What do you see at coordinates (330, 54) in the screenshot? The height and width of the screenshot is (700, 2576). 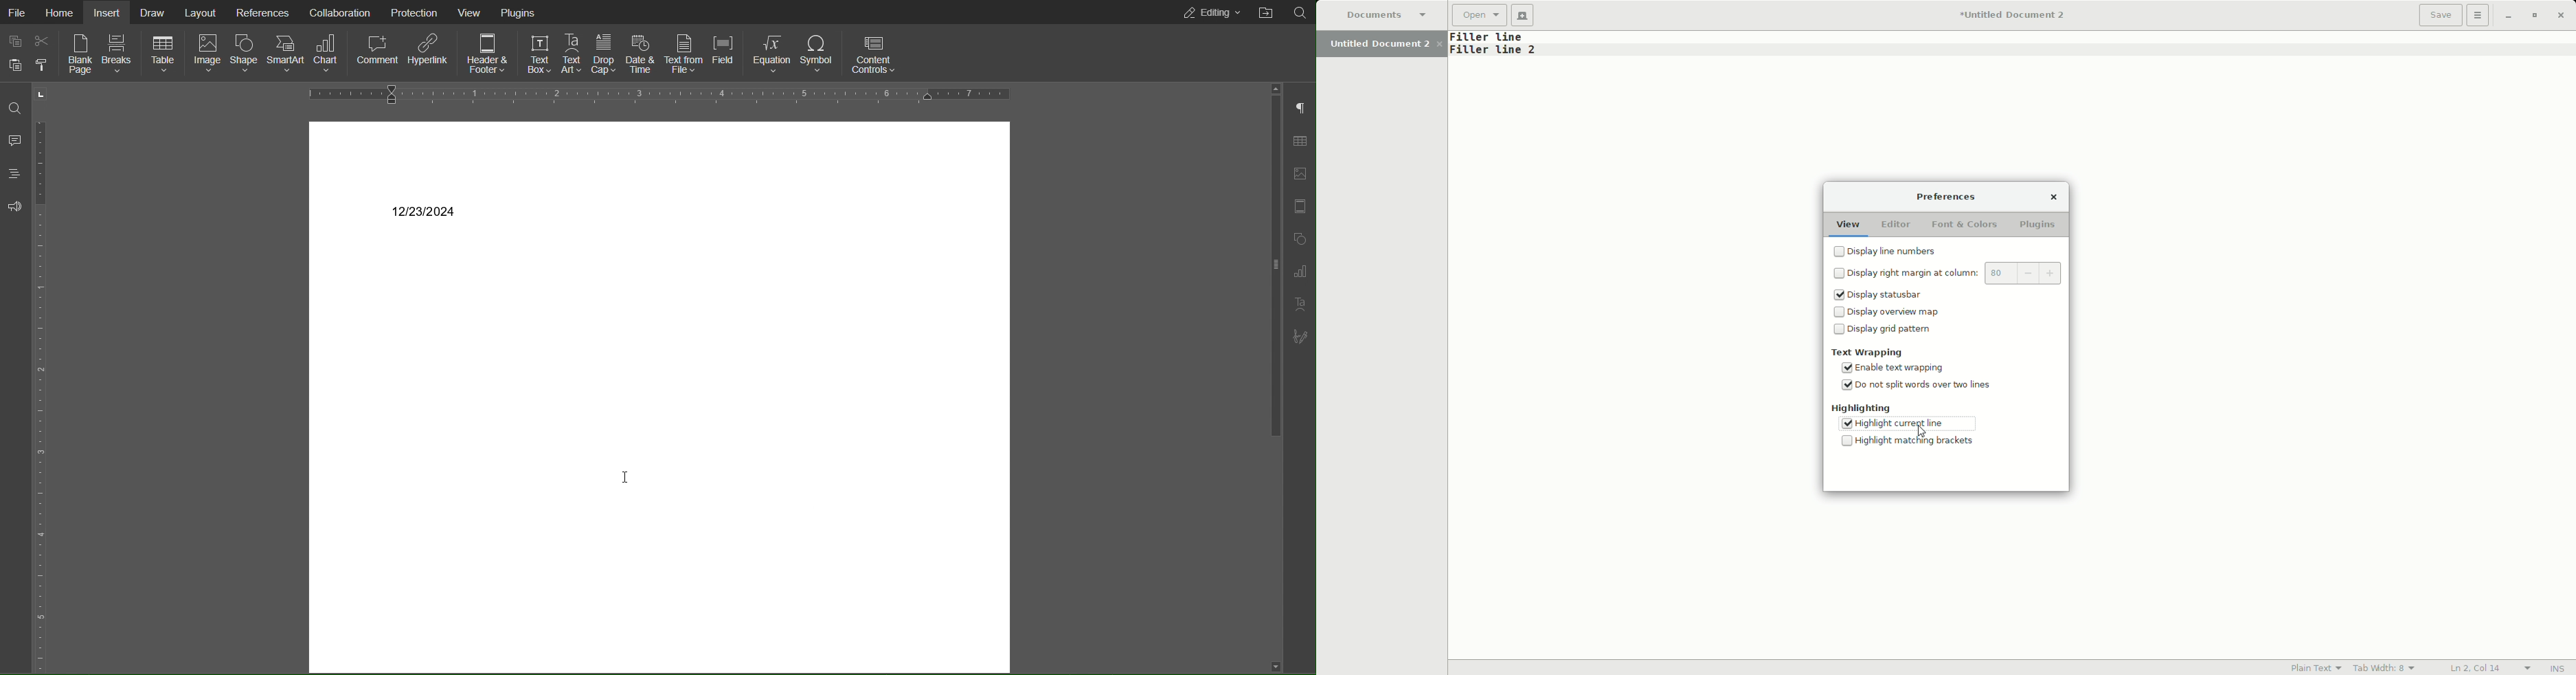 I see `Chart` at bounding box center [330, 54].